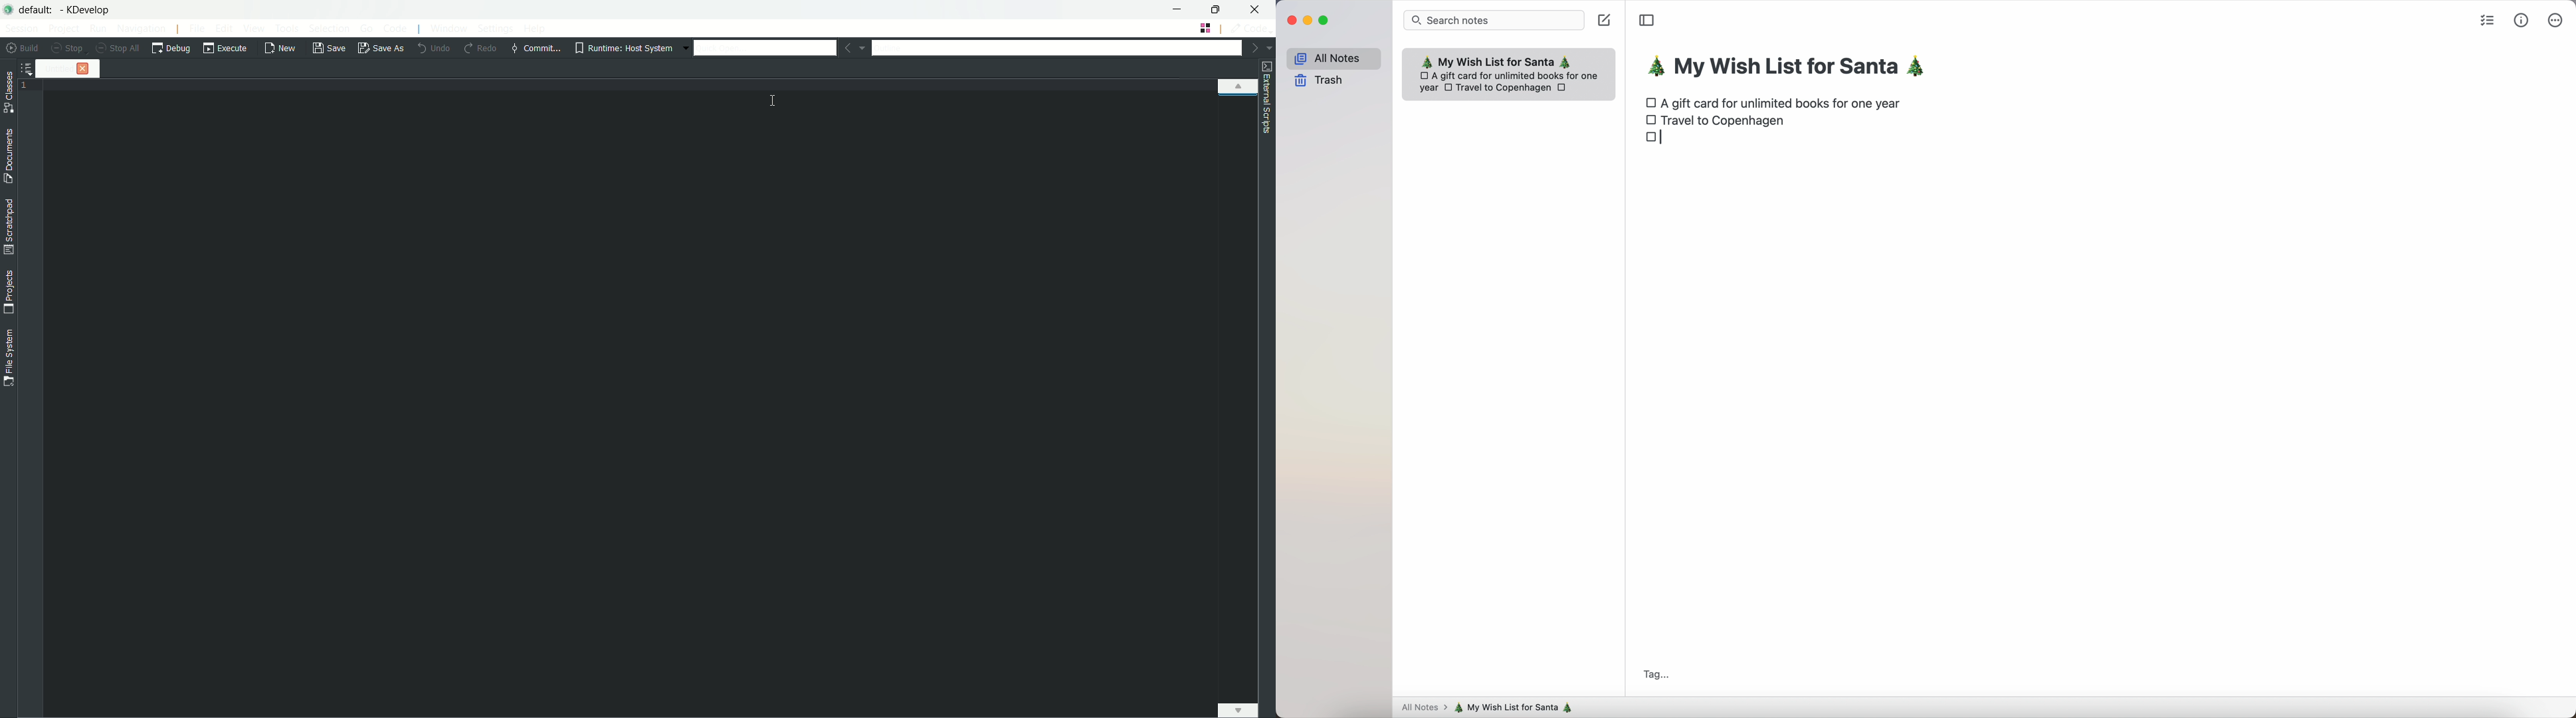 This screenshot has height=728, width=2576. I want to click on maximize, so click(1325, 21).